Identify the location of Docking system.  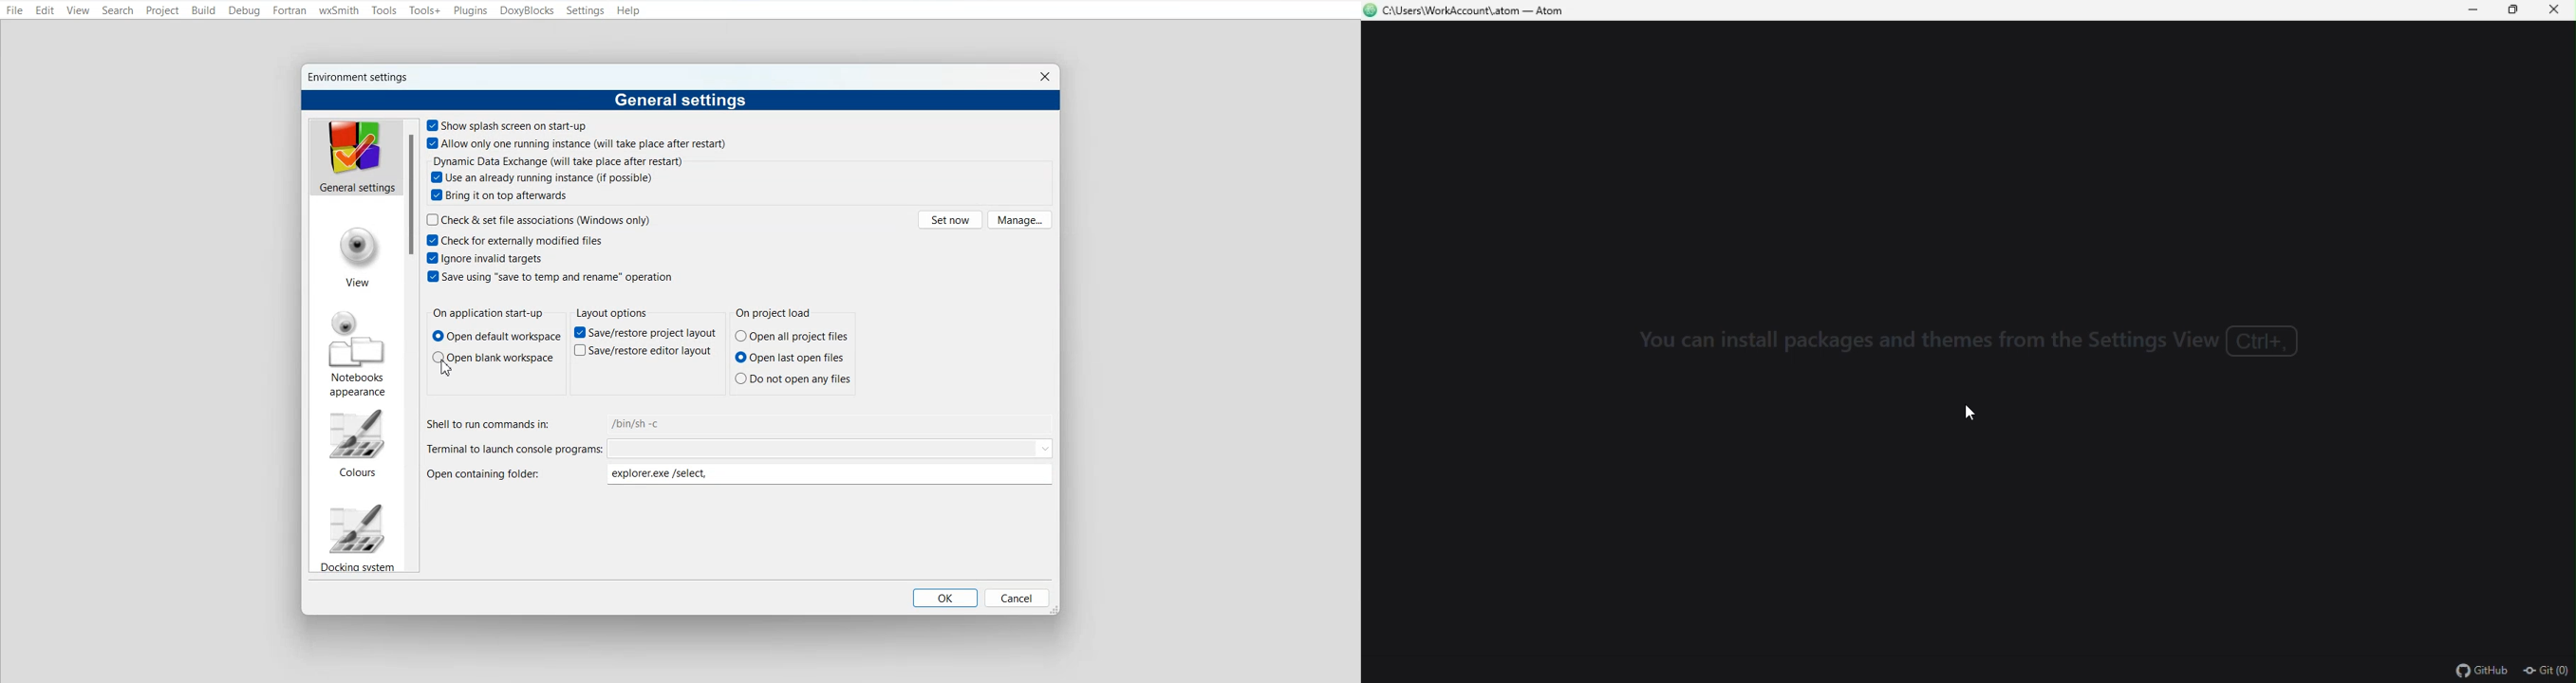
(356, 536).